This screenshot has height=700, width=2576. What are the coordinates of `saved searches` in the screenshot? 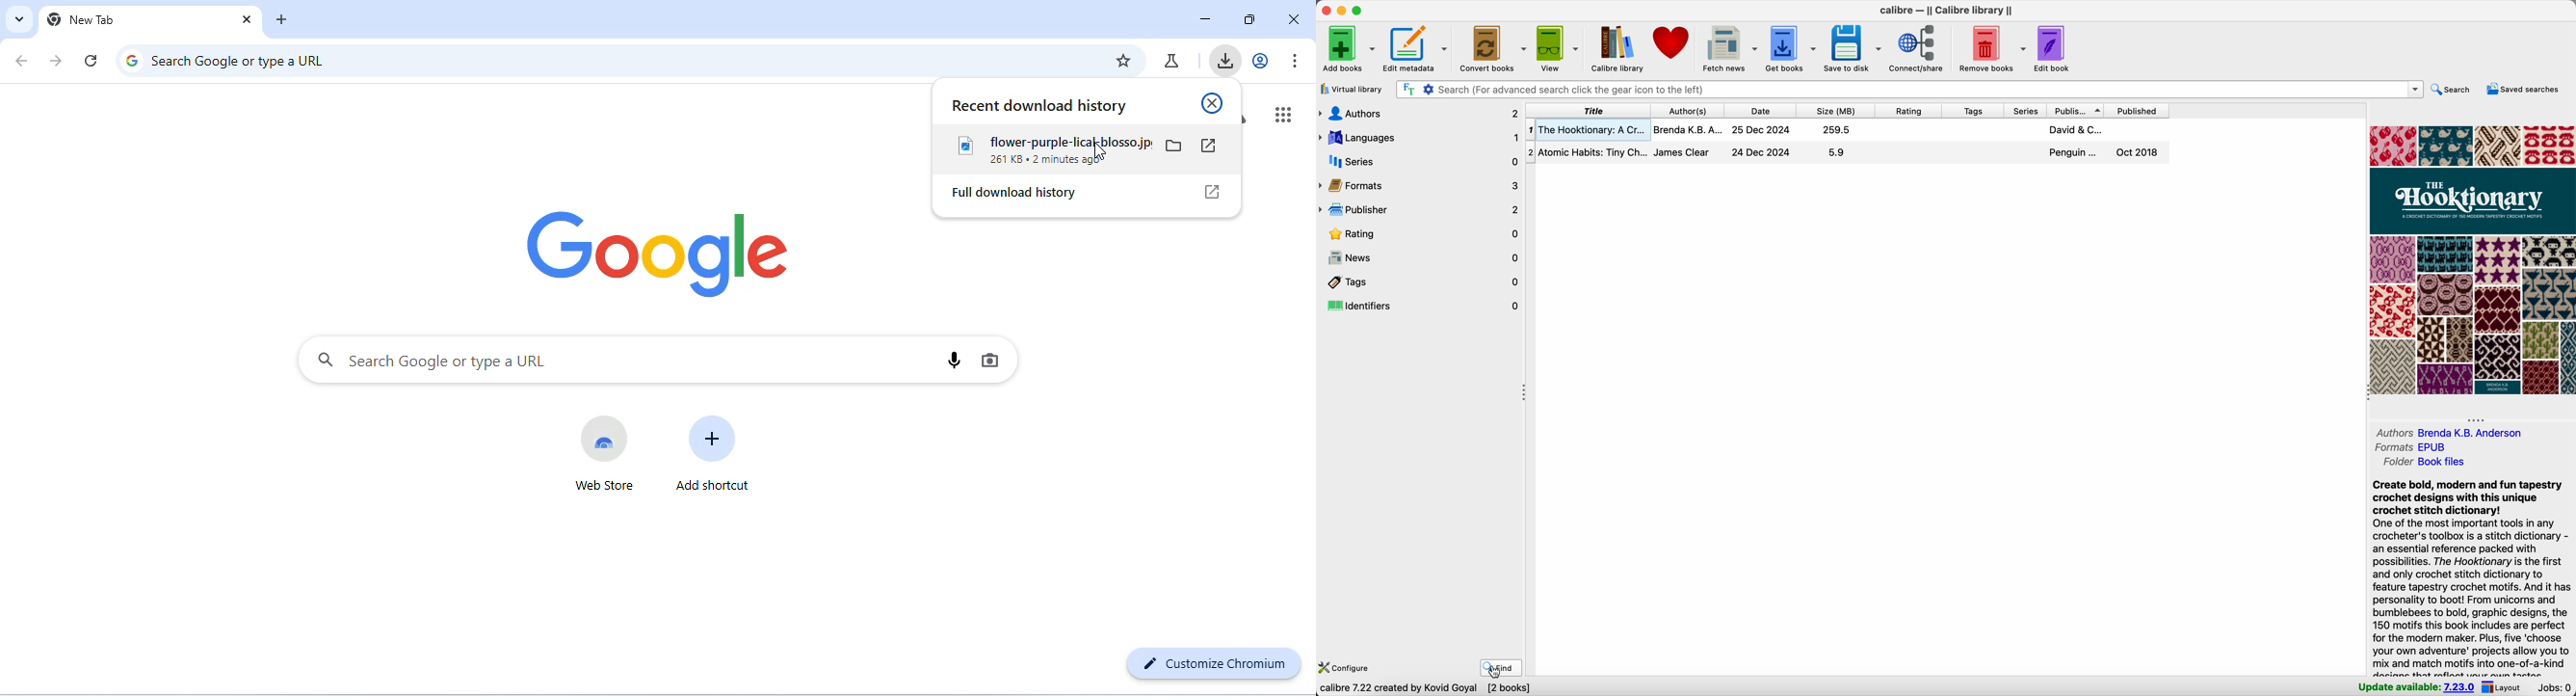 It's located at (2525, 89).